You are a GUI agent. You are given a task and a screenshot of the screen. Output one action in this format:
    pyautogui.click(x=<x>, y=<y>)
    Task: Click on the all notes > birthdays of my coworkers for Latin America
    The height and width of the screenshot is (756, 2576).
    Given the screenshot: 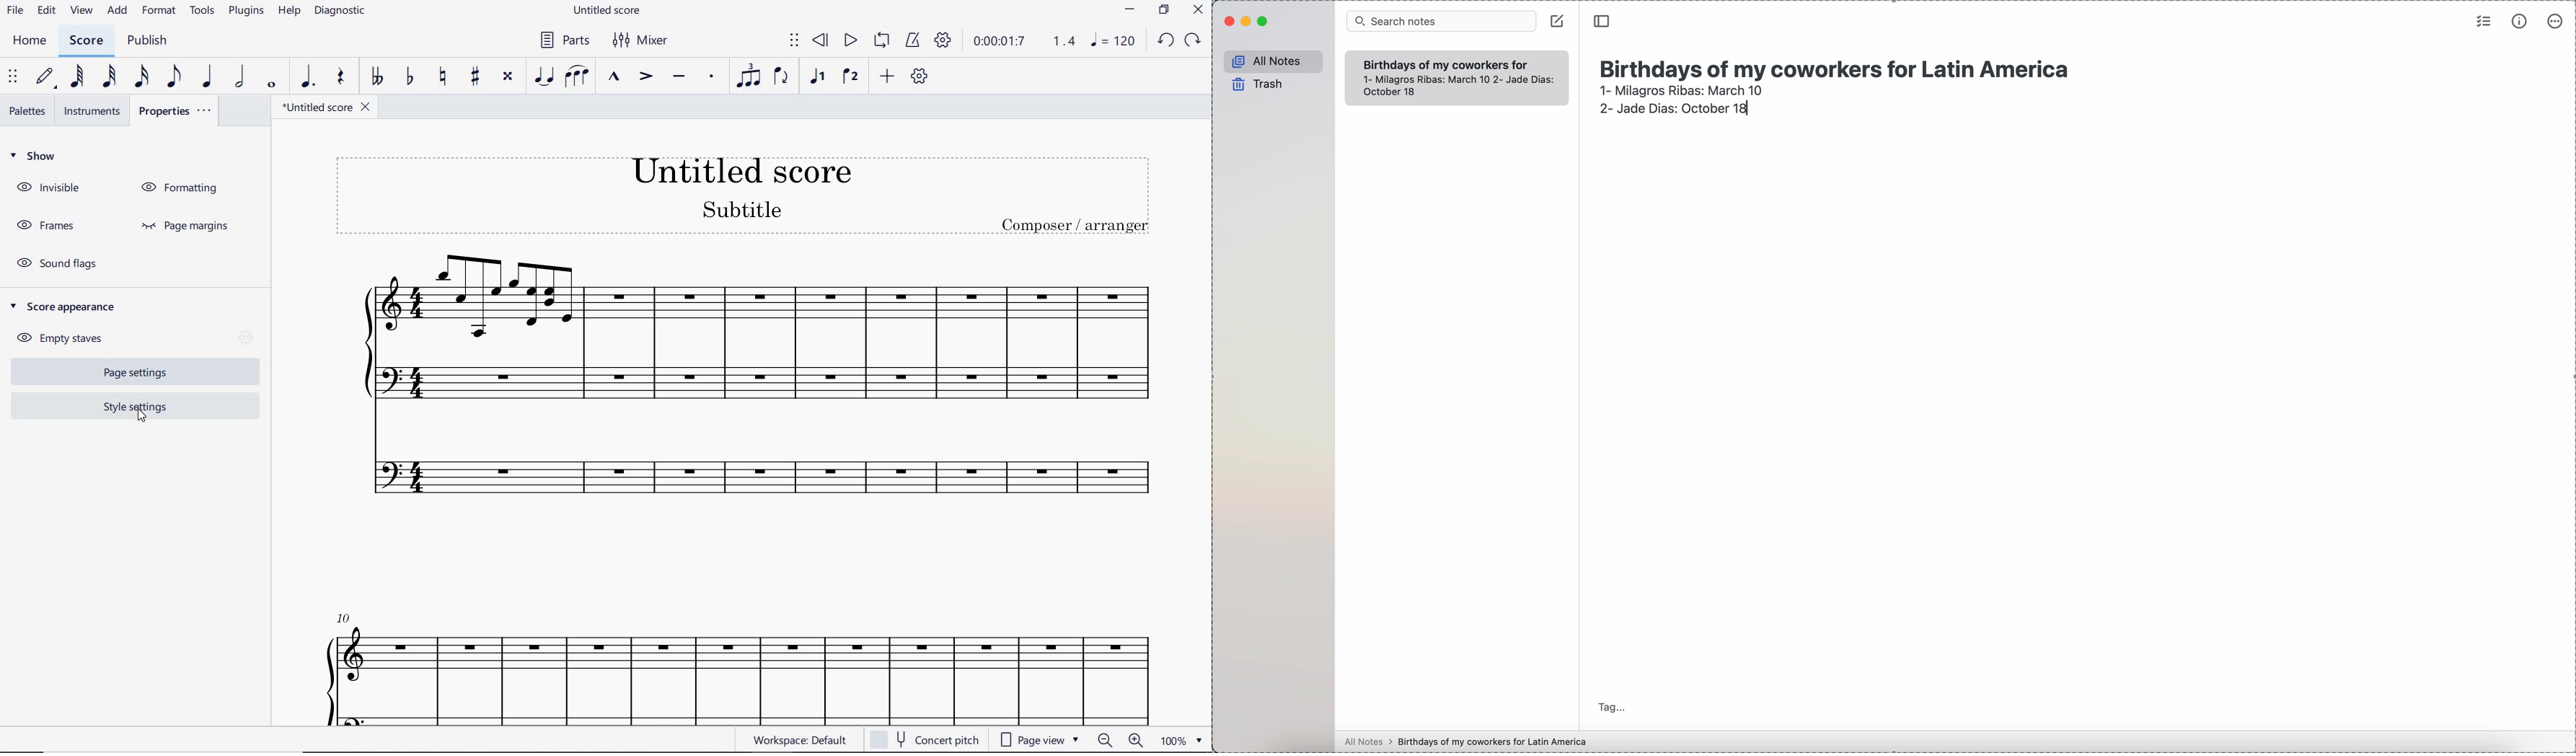 What is the action you would take?
    pyautogui.click(x=1468, y=741)
    